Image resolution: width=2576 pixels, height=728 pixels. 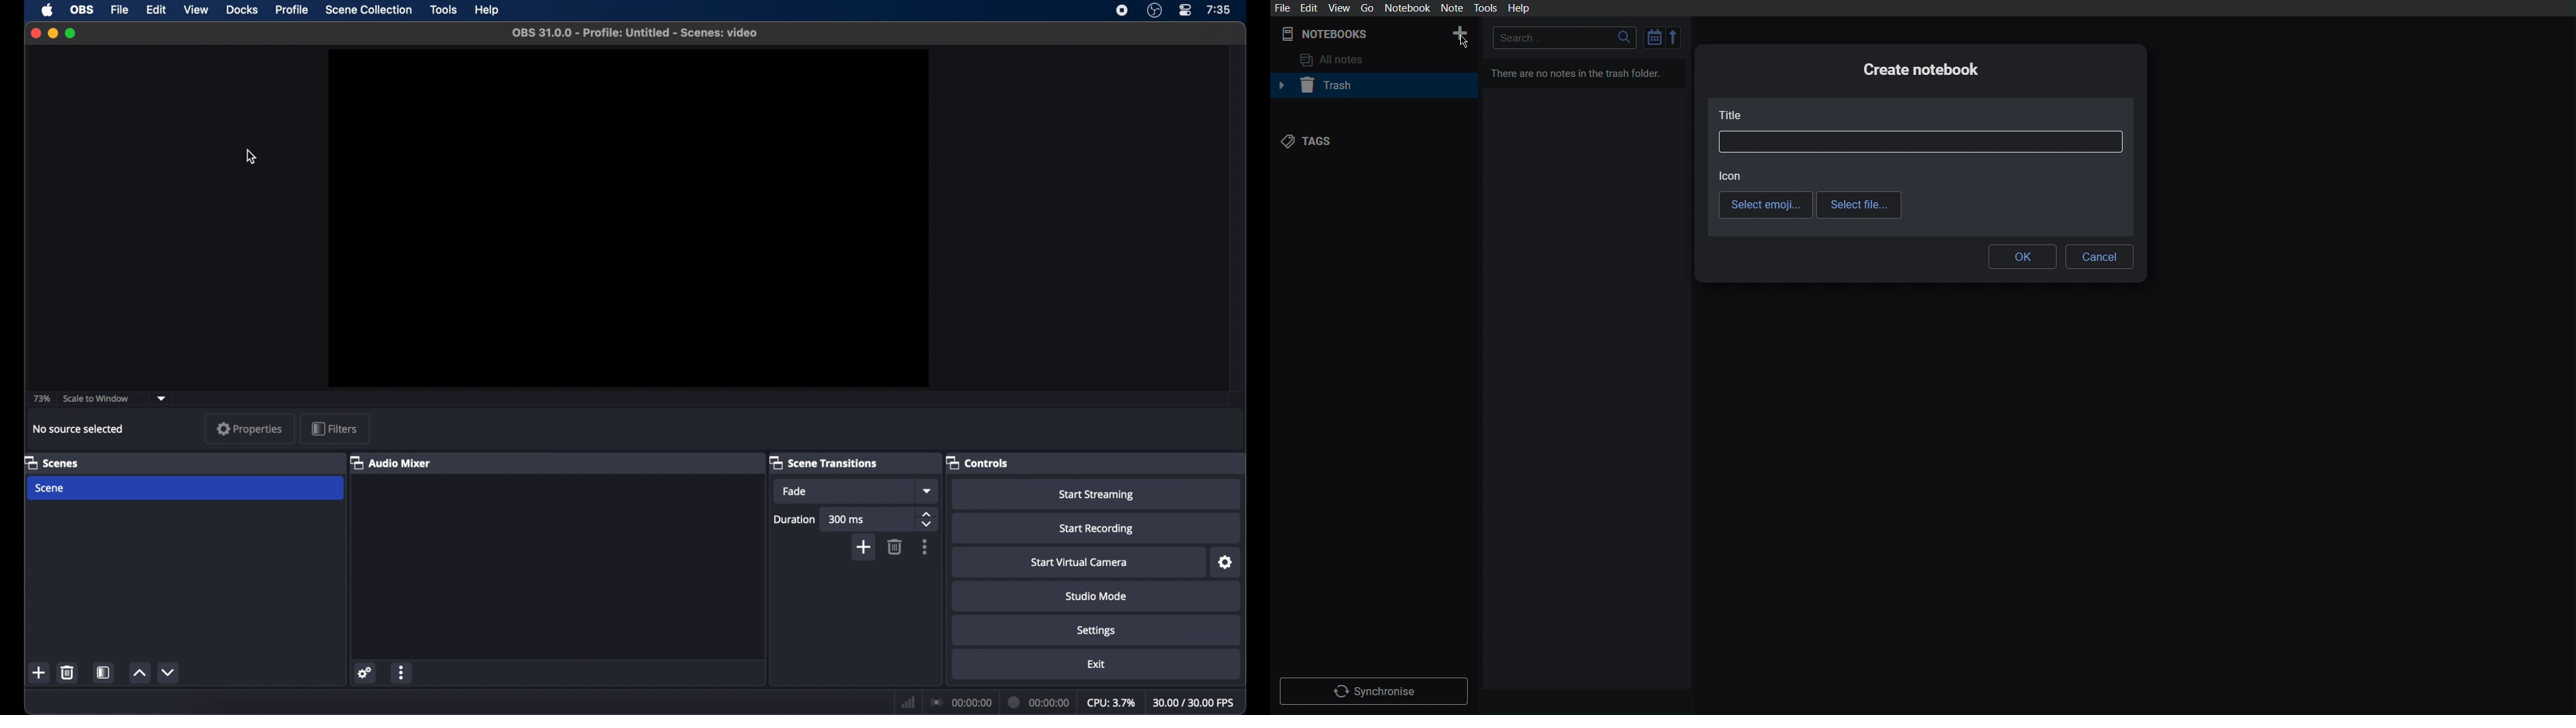 I want to click on Not, so click(x=1453, y=7).